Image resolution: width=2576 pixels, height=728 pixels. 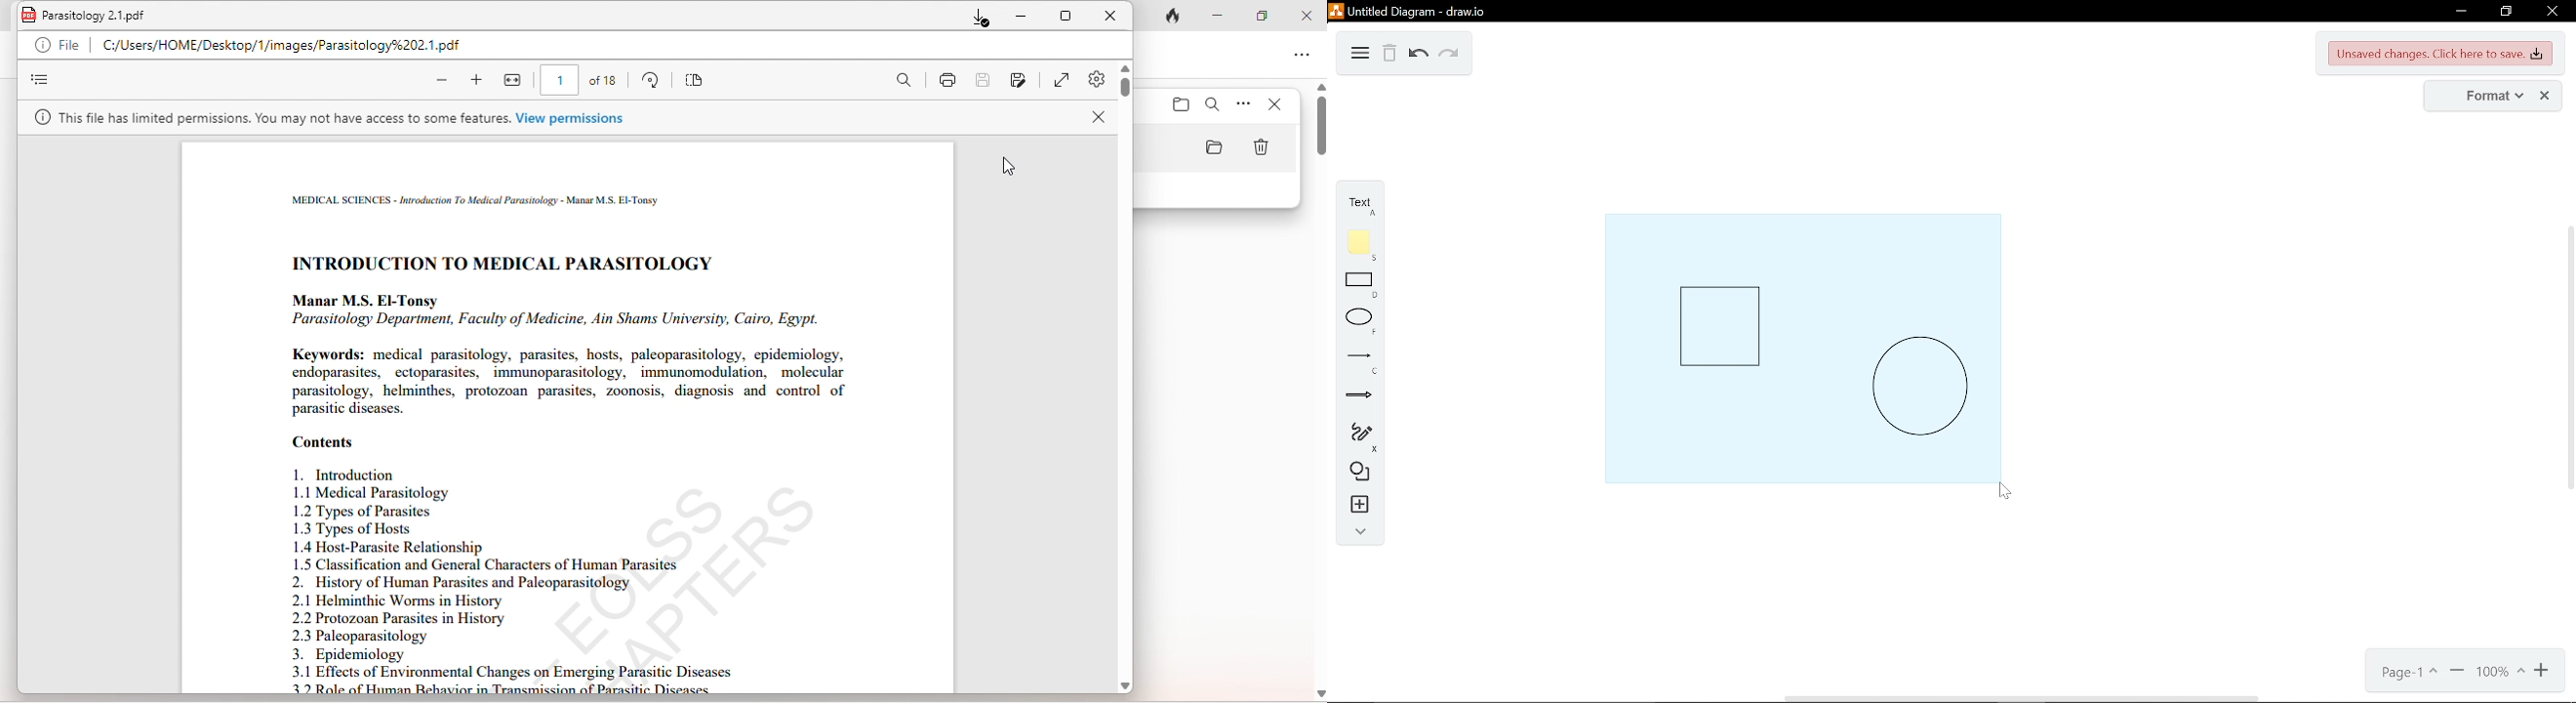 What do you see at coordinates (2024, 698) in the screenshot?
I see `horizontal scrollbar` at bounding box center [2024, 698].